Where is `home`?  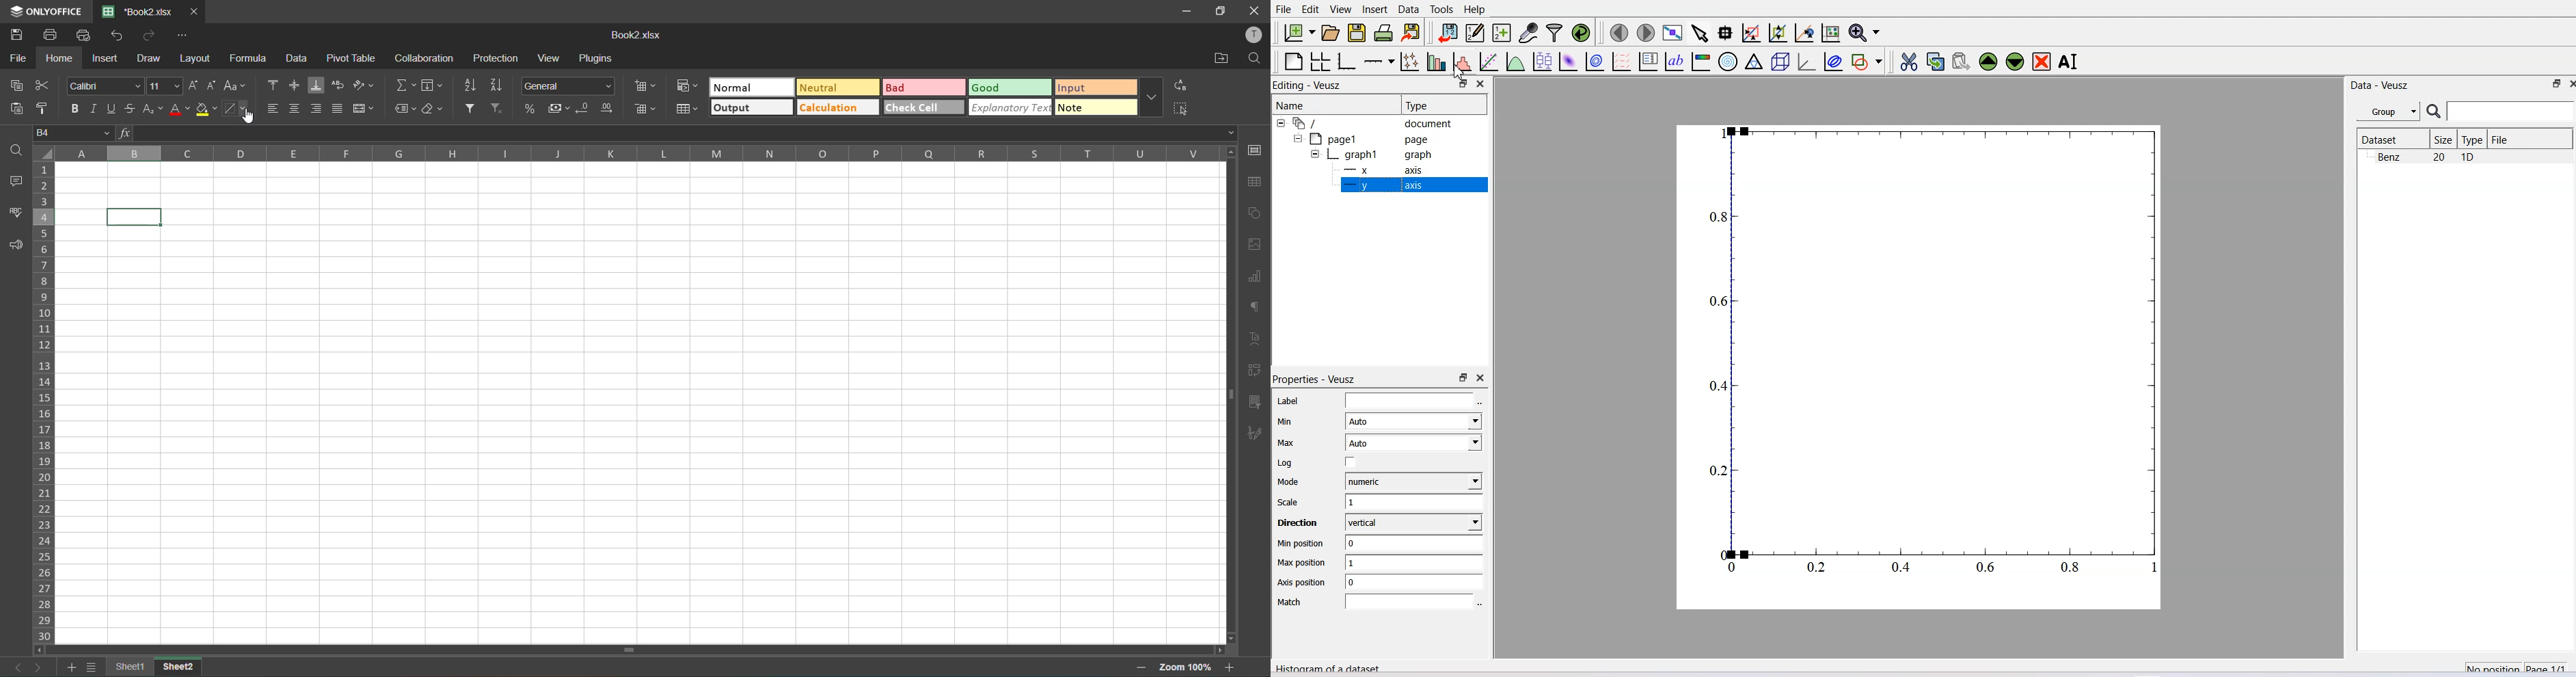
home is located at coordinates (62, 58).